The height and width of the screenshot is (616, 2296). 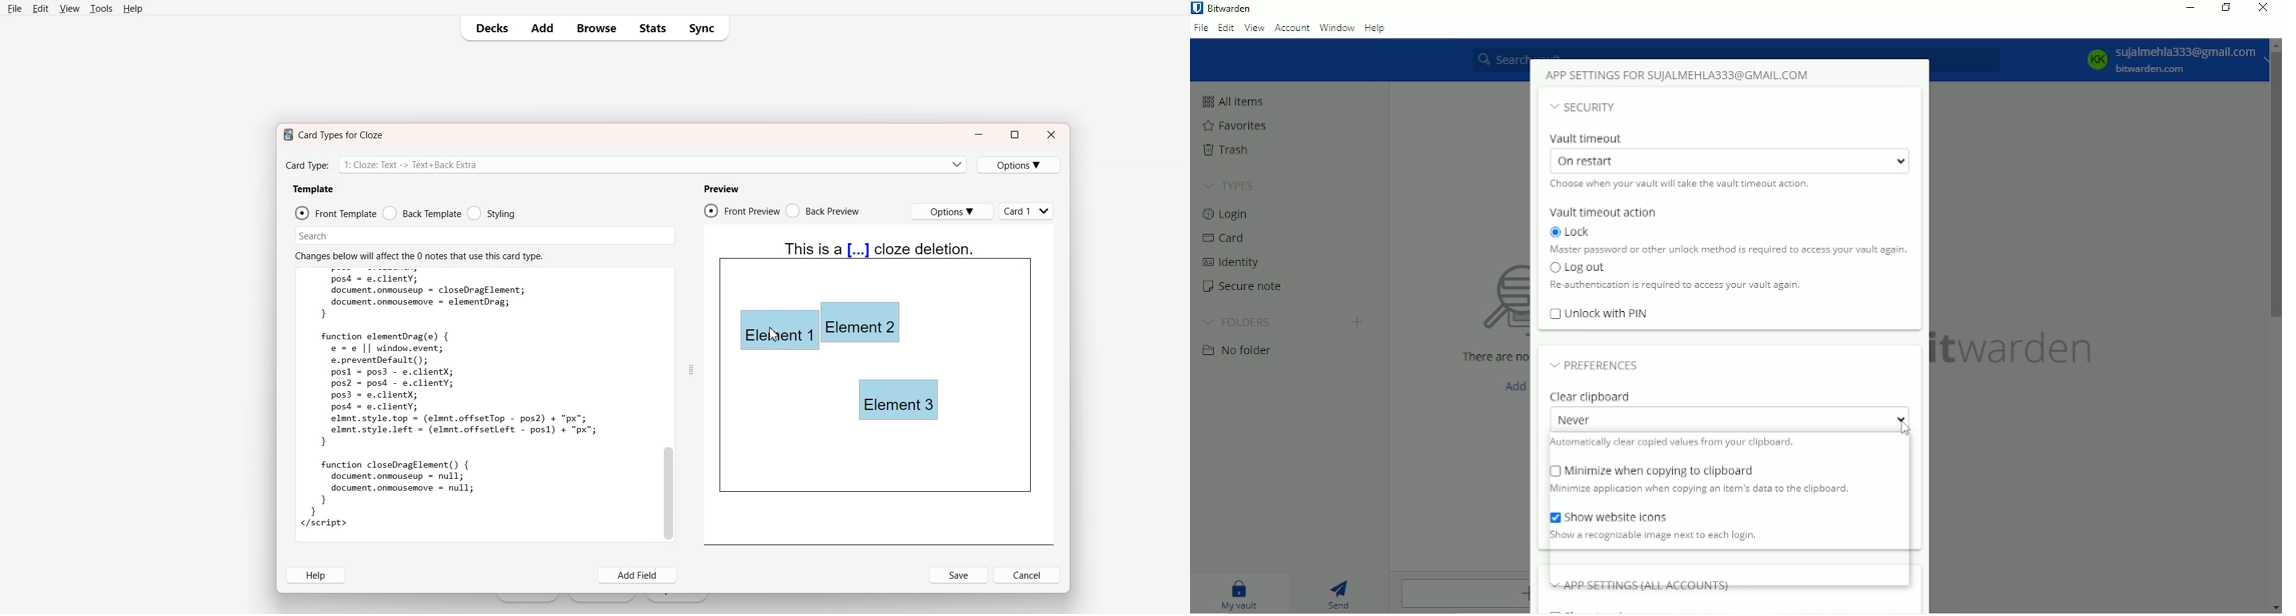 I want to click on Save, so click(x=959, y=575).